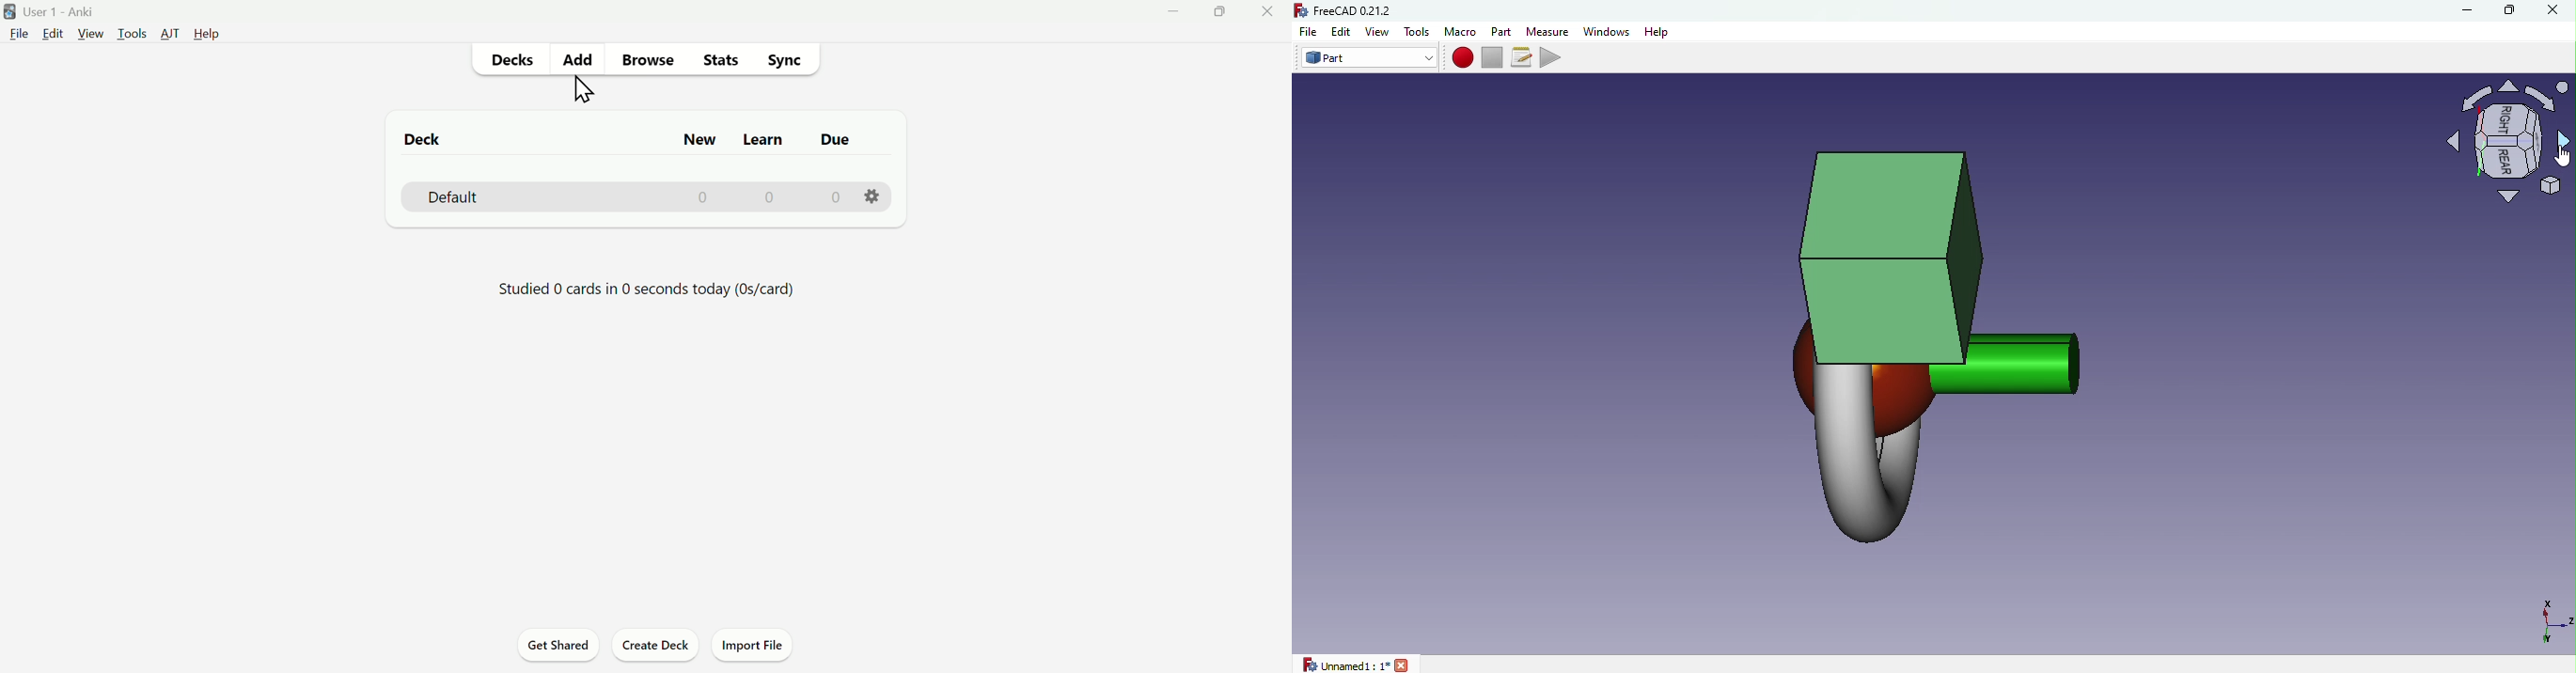  I want to click on cursor, so click(583, 92).